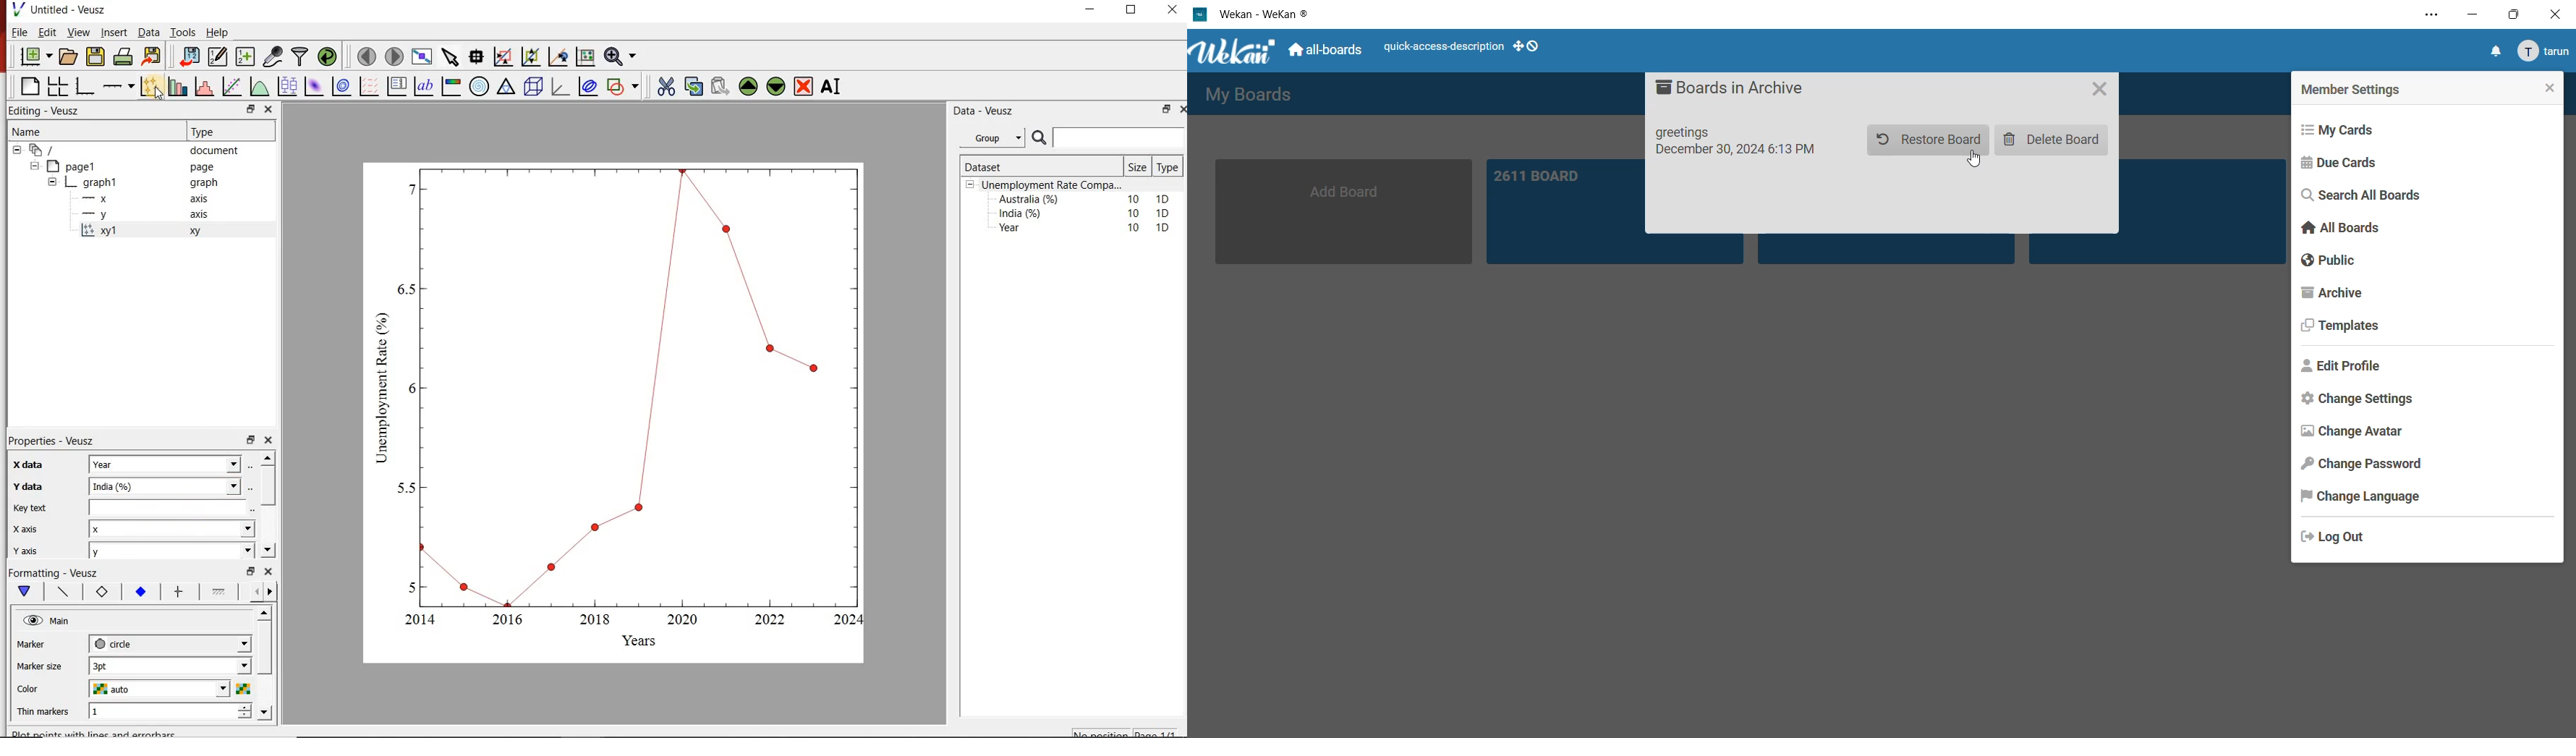 The image size is (2576, 756). What do you see at coordinates (191, 55) in the screenshot?
I see `import document` at bounding box center [191, 55].